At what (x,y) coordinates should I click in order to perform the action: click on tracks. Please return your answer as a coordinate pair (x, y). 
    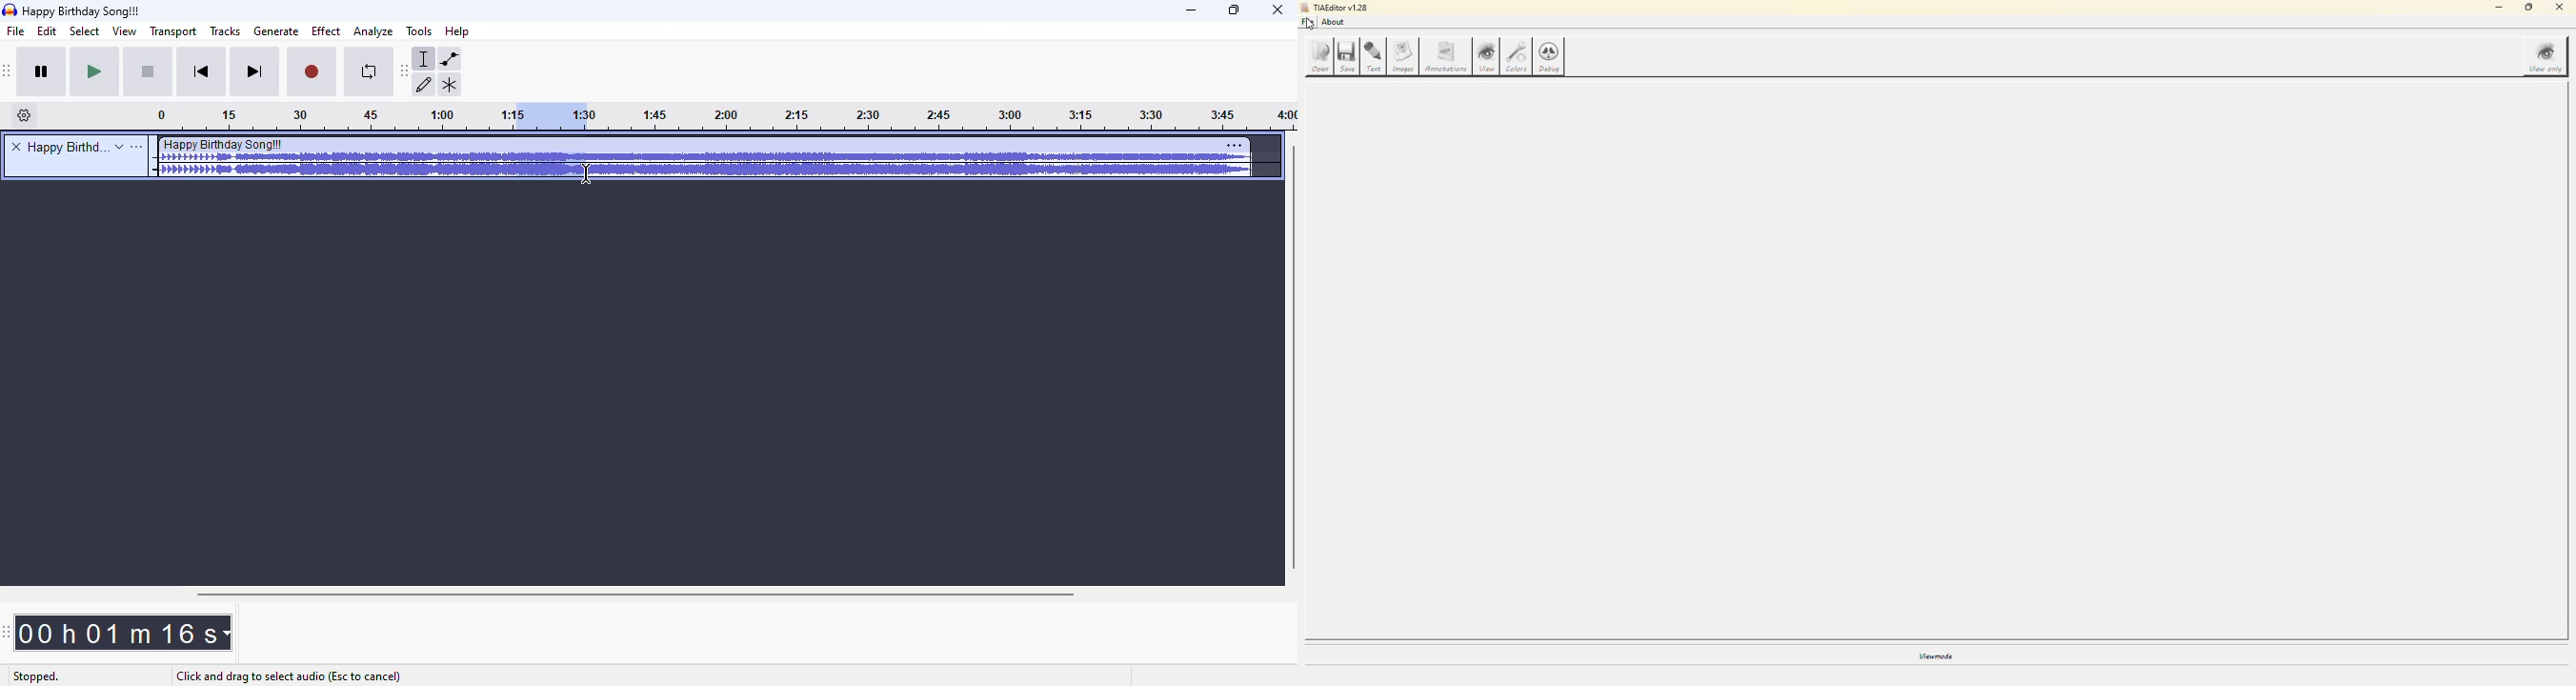
    Looking at the image, I should click on (226, 30).